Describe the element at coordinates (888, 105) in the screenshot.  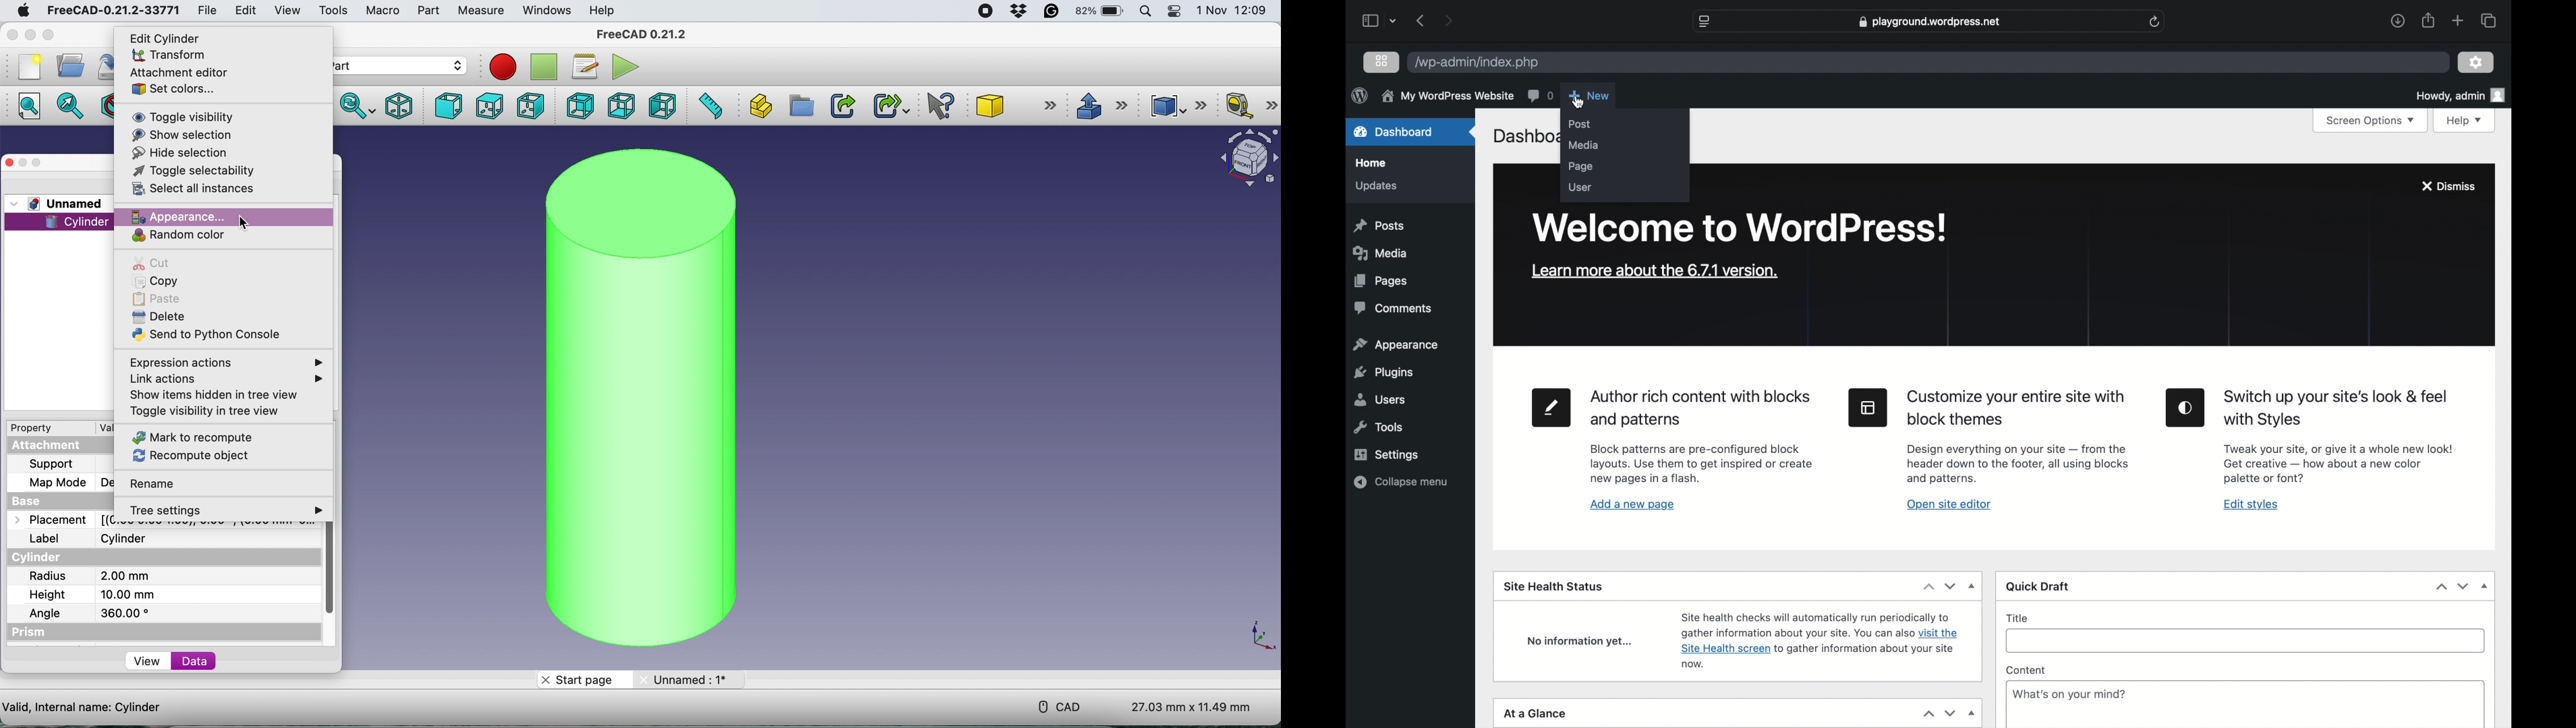
I see `make sub link` at that location.